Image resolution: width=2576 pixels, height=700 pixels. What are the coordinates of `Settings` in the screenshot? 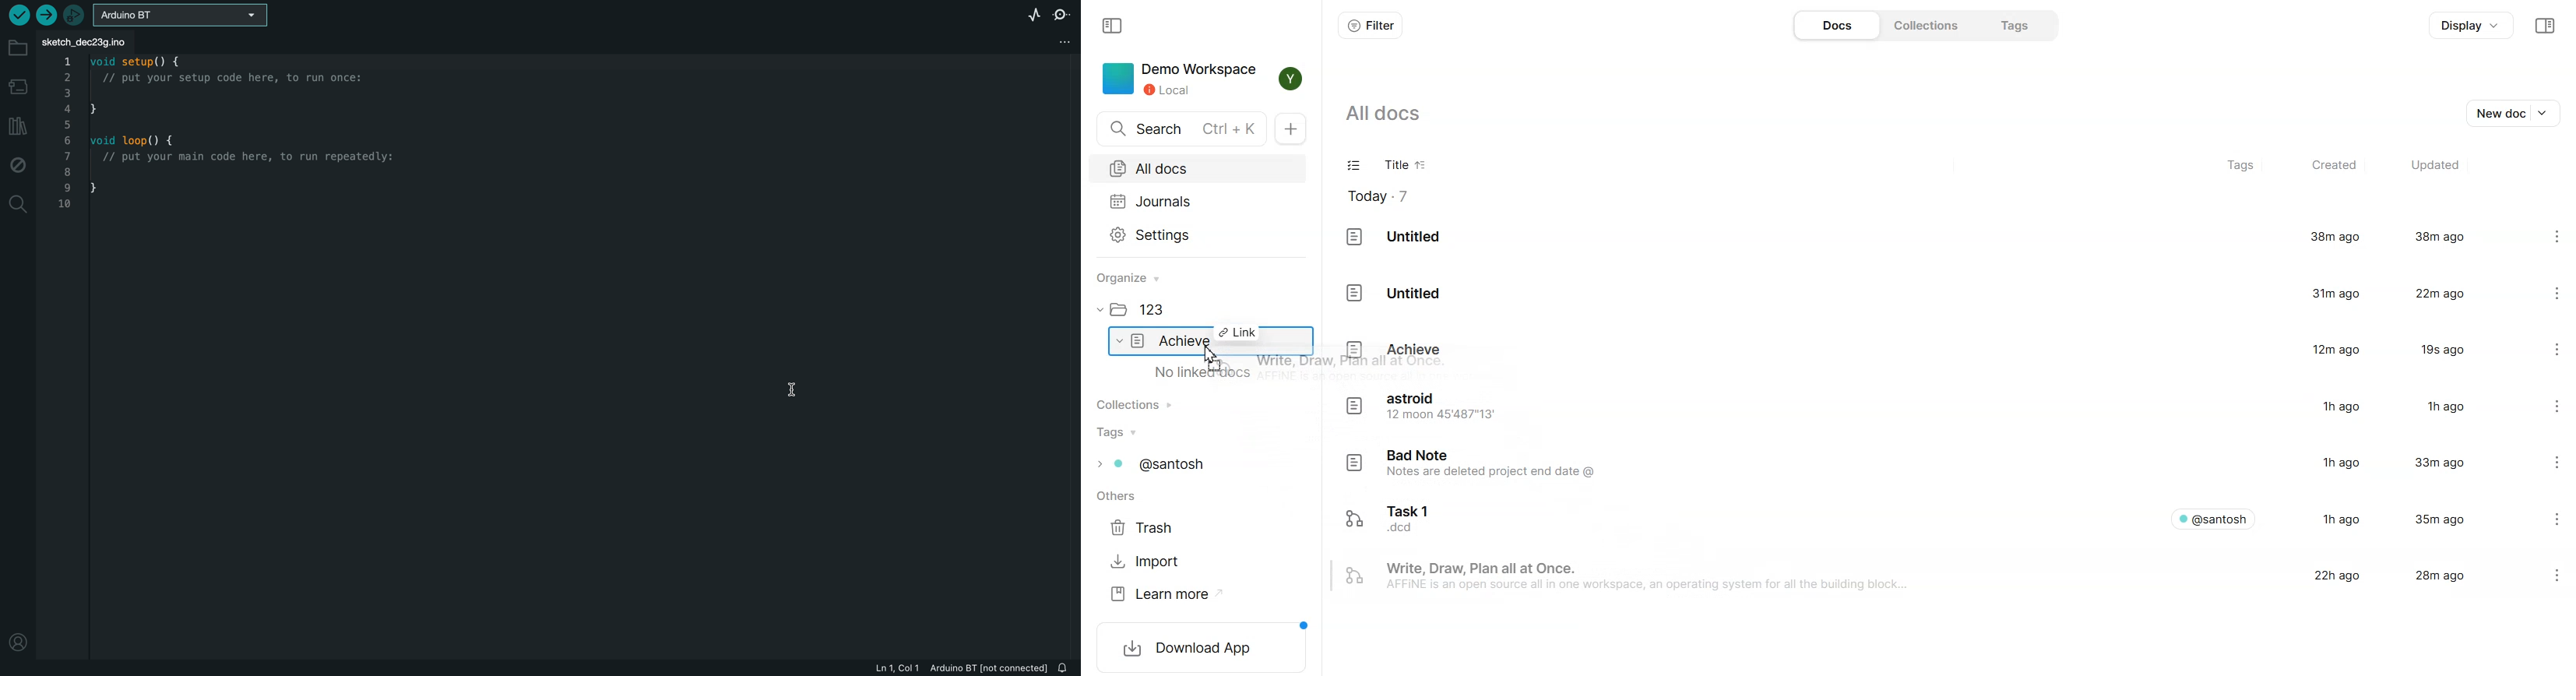 It's located at (2544, 291).